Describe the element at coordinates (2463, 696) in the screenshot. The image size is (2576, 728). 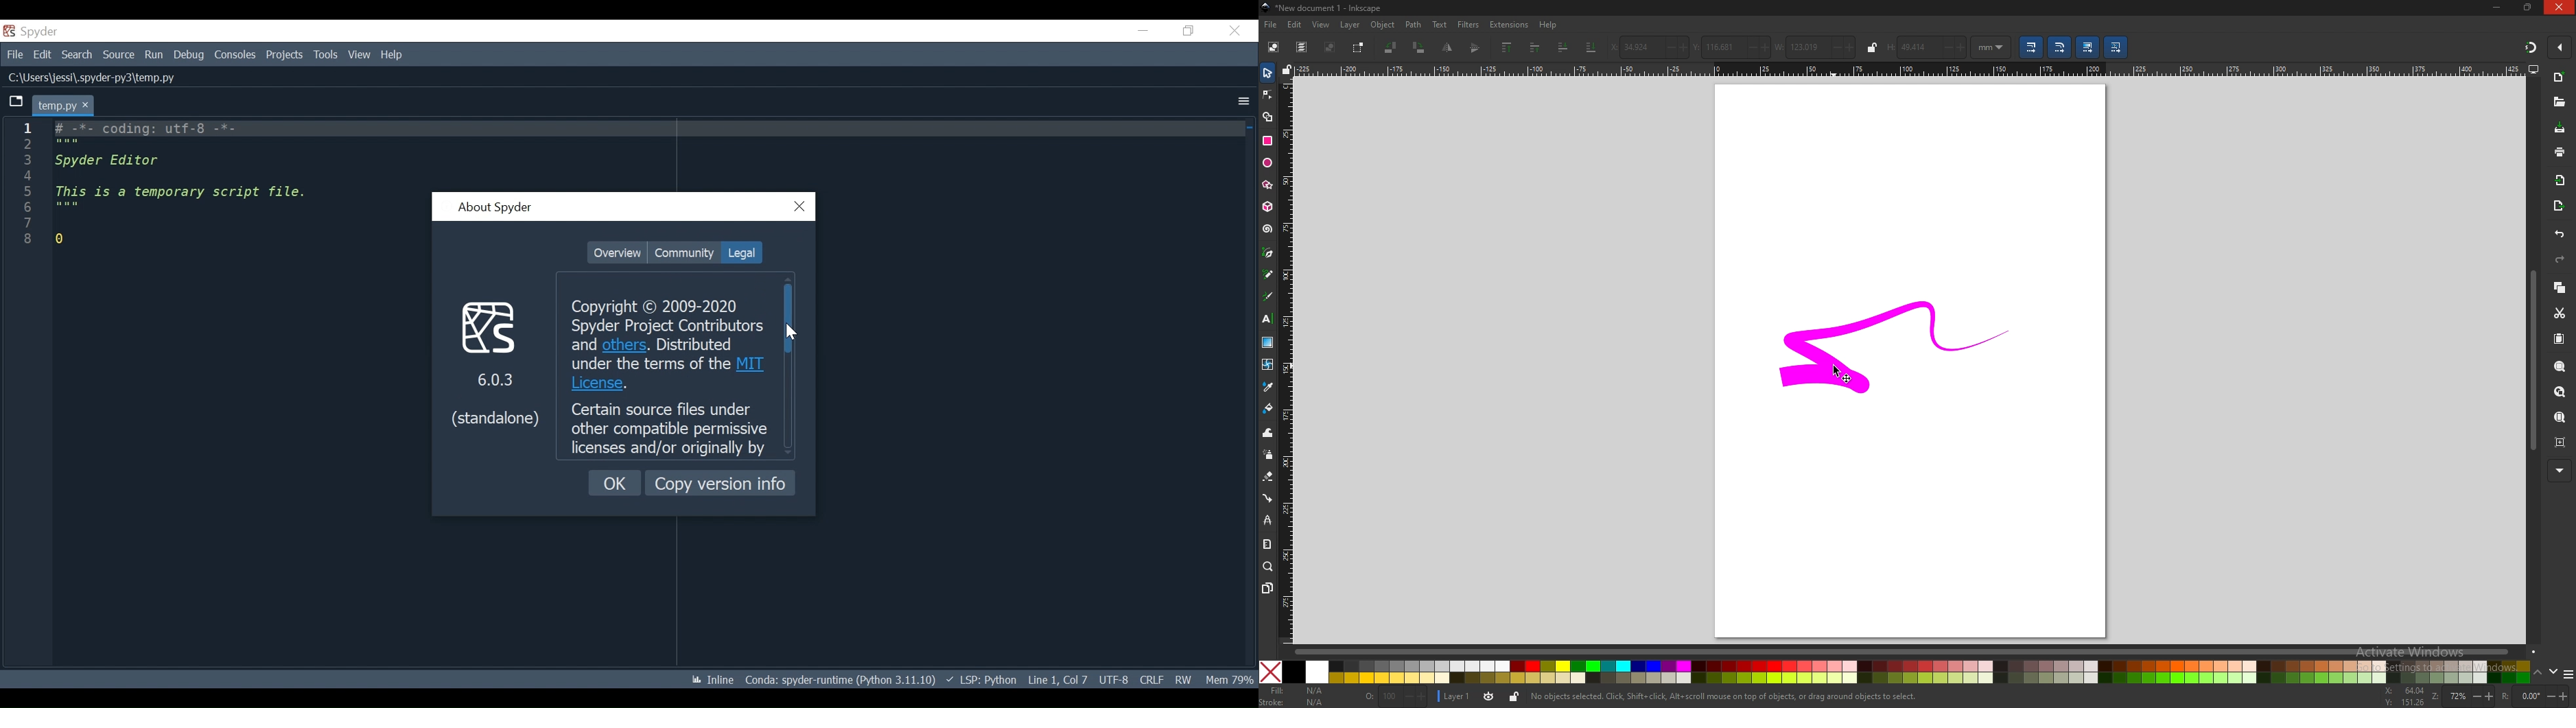
I see `zoom` at that location.